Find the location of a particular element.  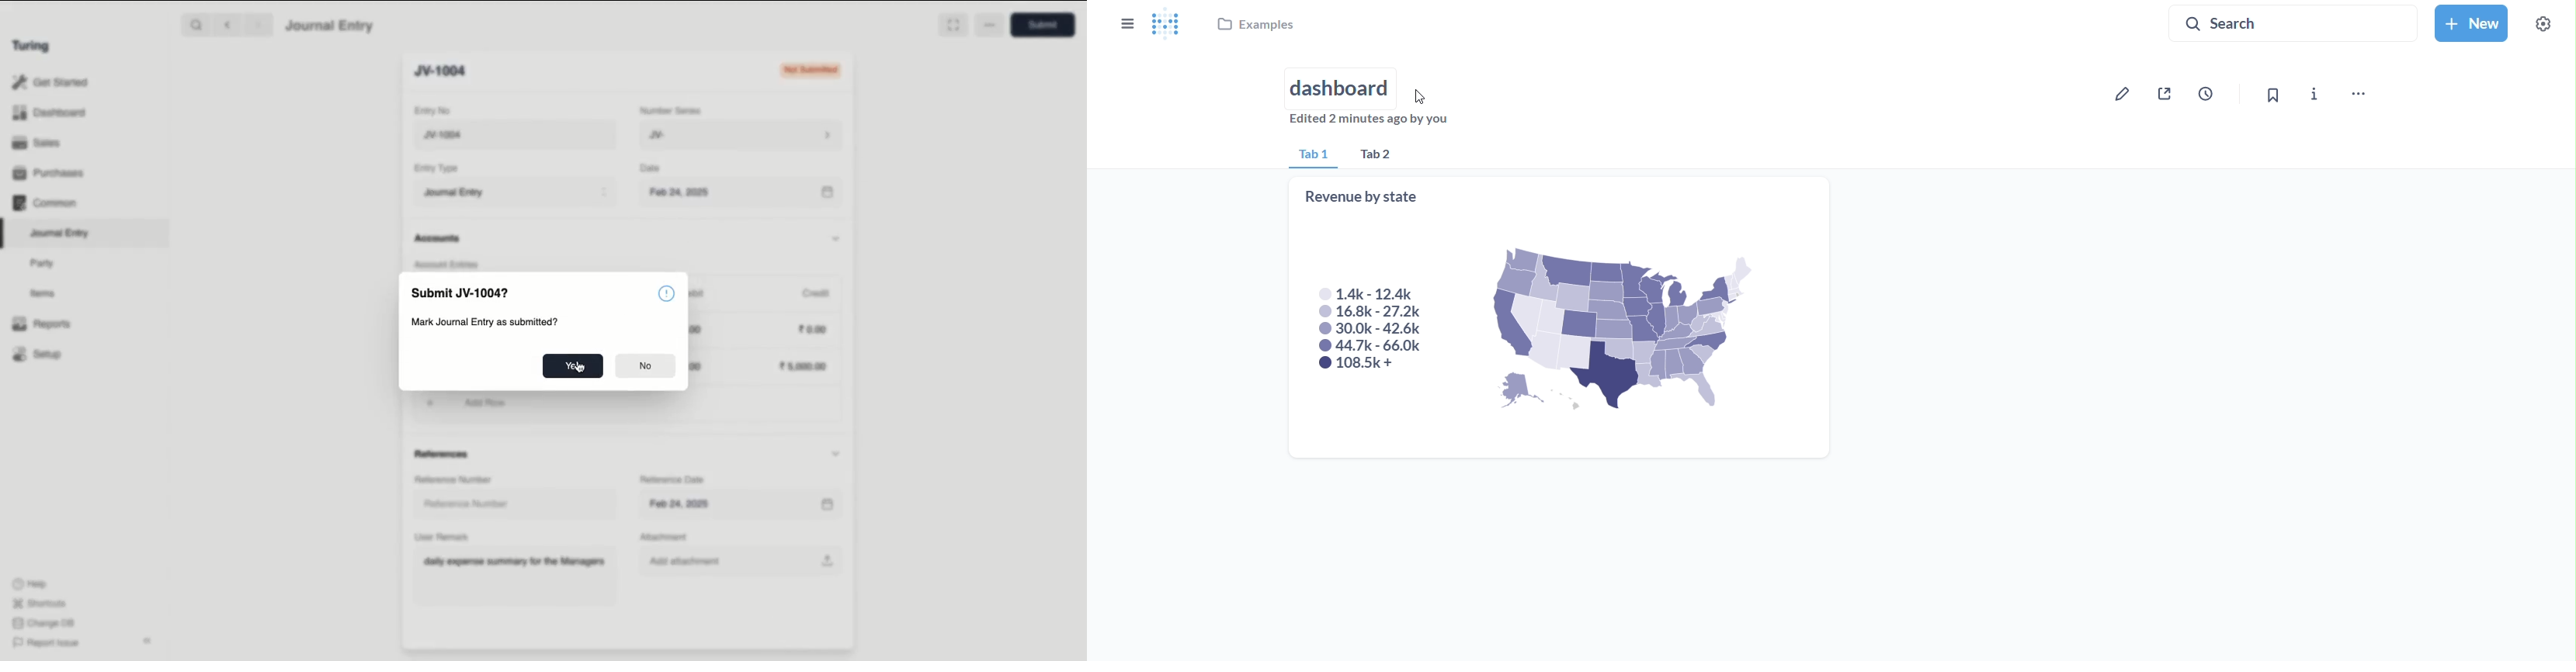

examples is located at coordinates (1258, 27).